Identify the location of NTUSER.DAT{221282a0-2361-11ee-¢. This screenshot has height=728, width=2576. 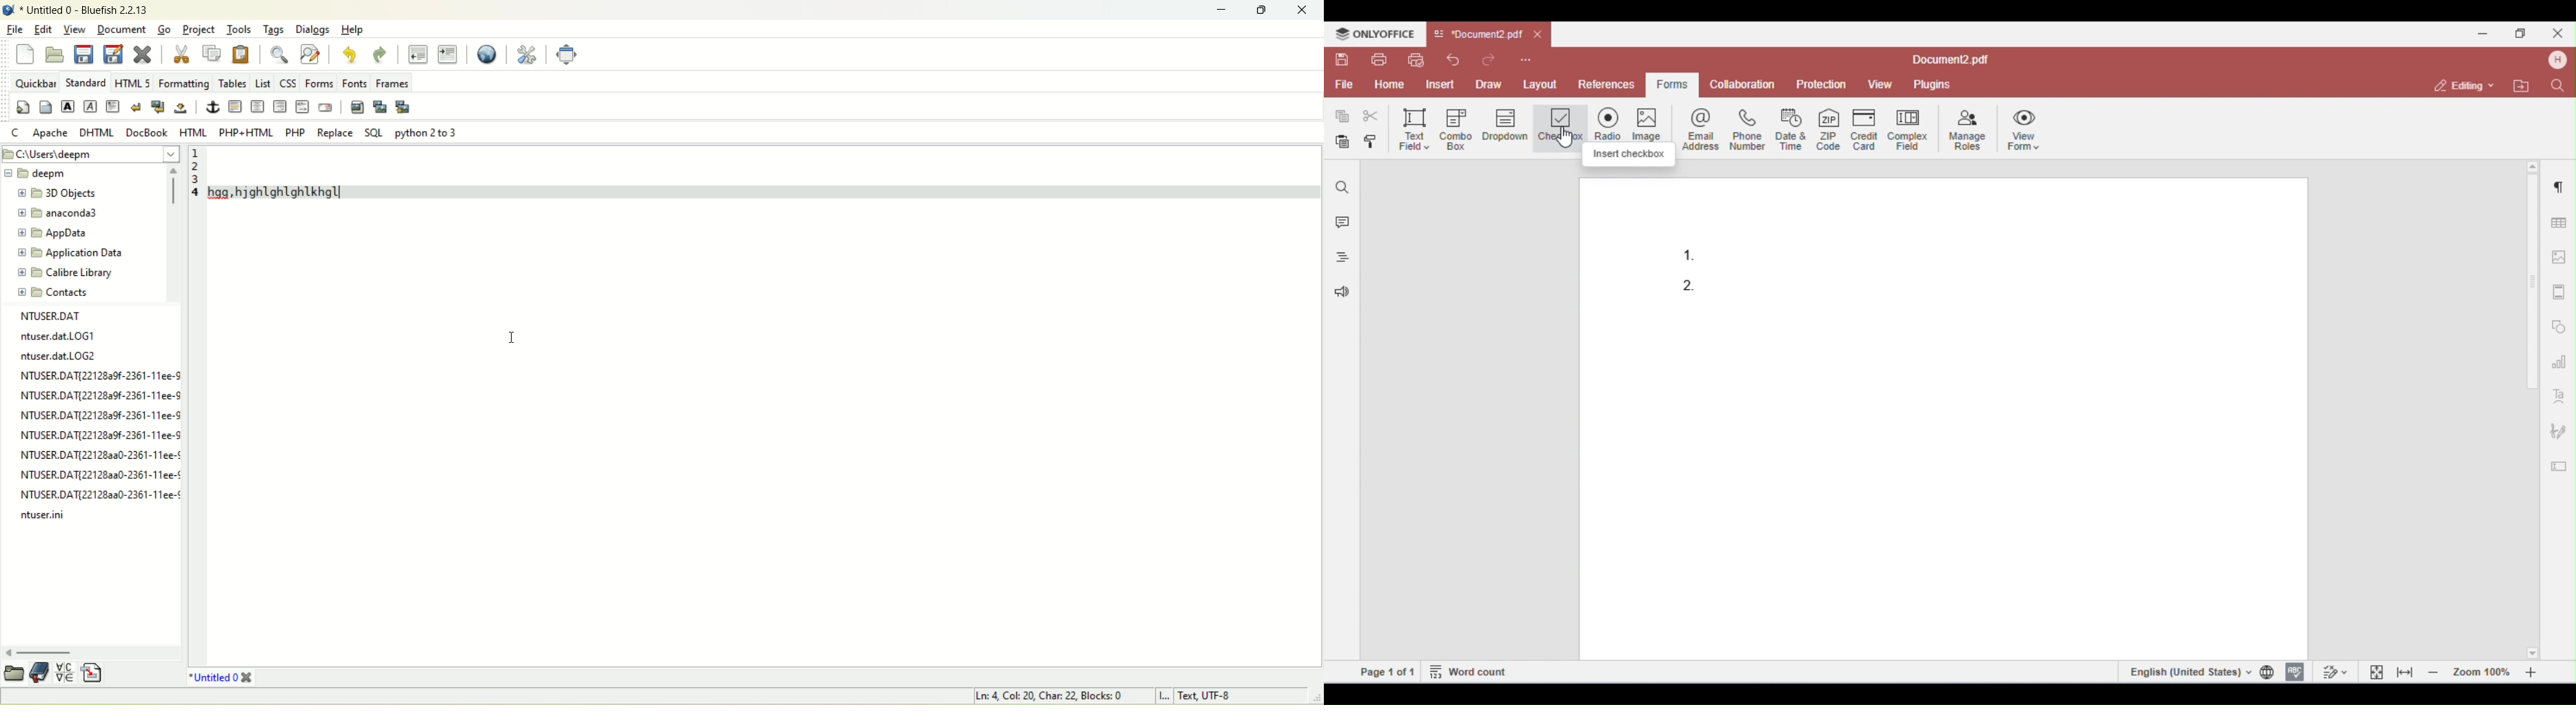
(100, 493).